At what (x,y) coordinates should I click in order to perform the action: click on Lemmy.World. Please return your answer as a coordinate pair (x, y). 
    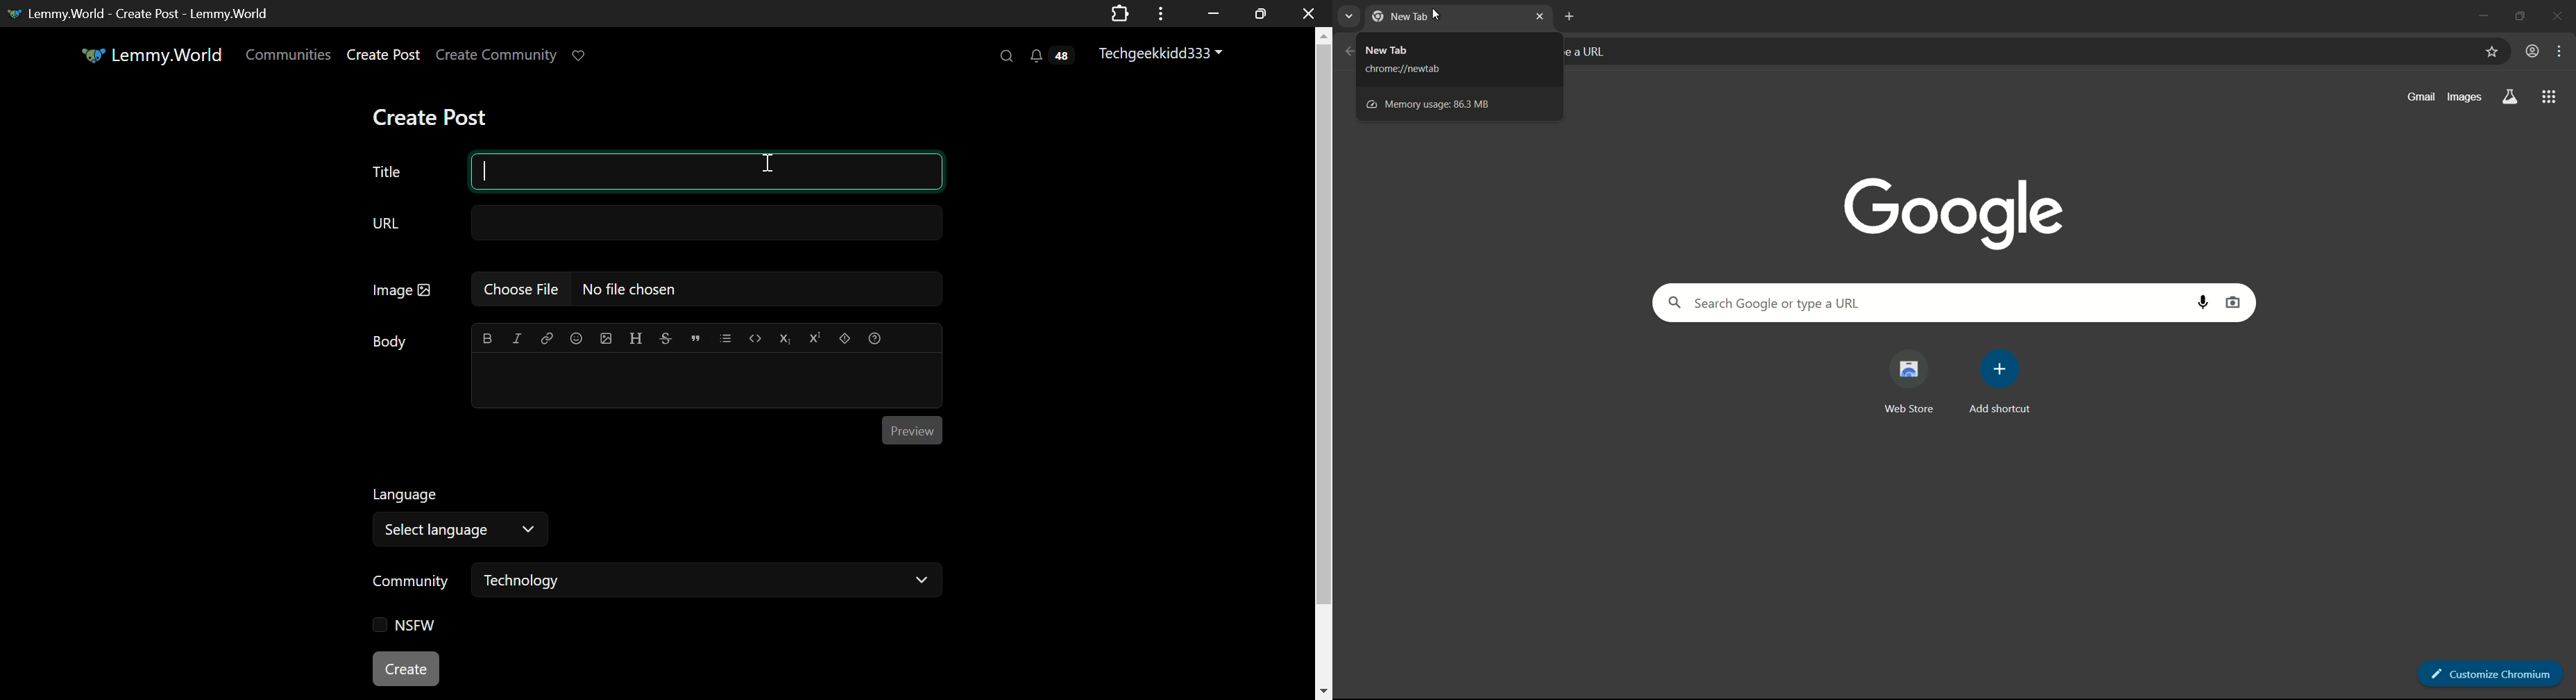
    Looking at the image, I should click on (149, 56).